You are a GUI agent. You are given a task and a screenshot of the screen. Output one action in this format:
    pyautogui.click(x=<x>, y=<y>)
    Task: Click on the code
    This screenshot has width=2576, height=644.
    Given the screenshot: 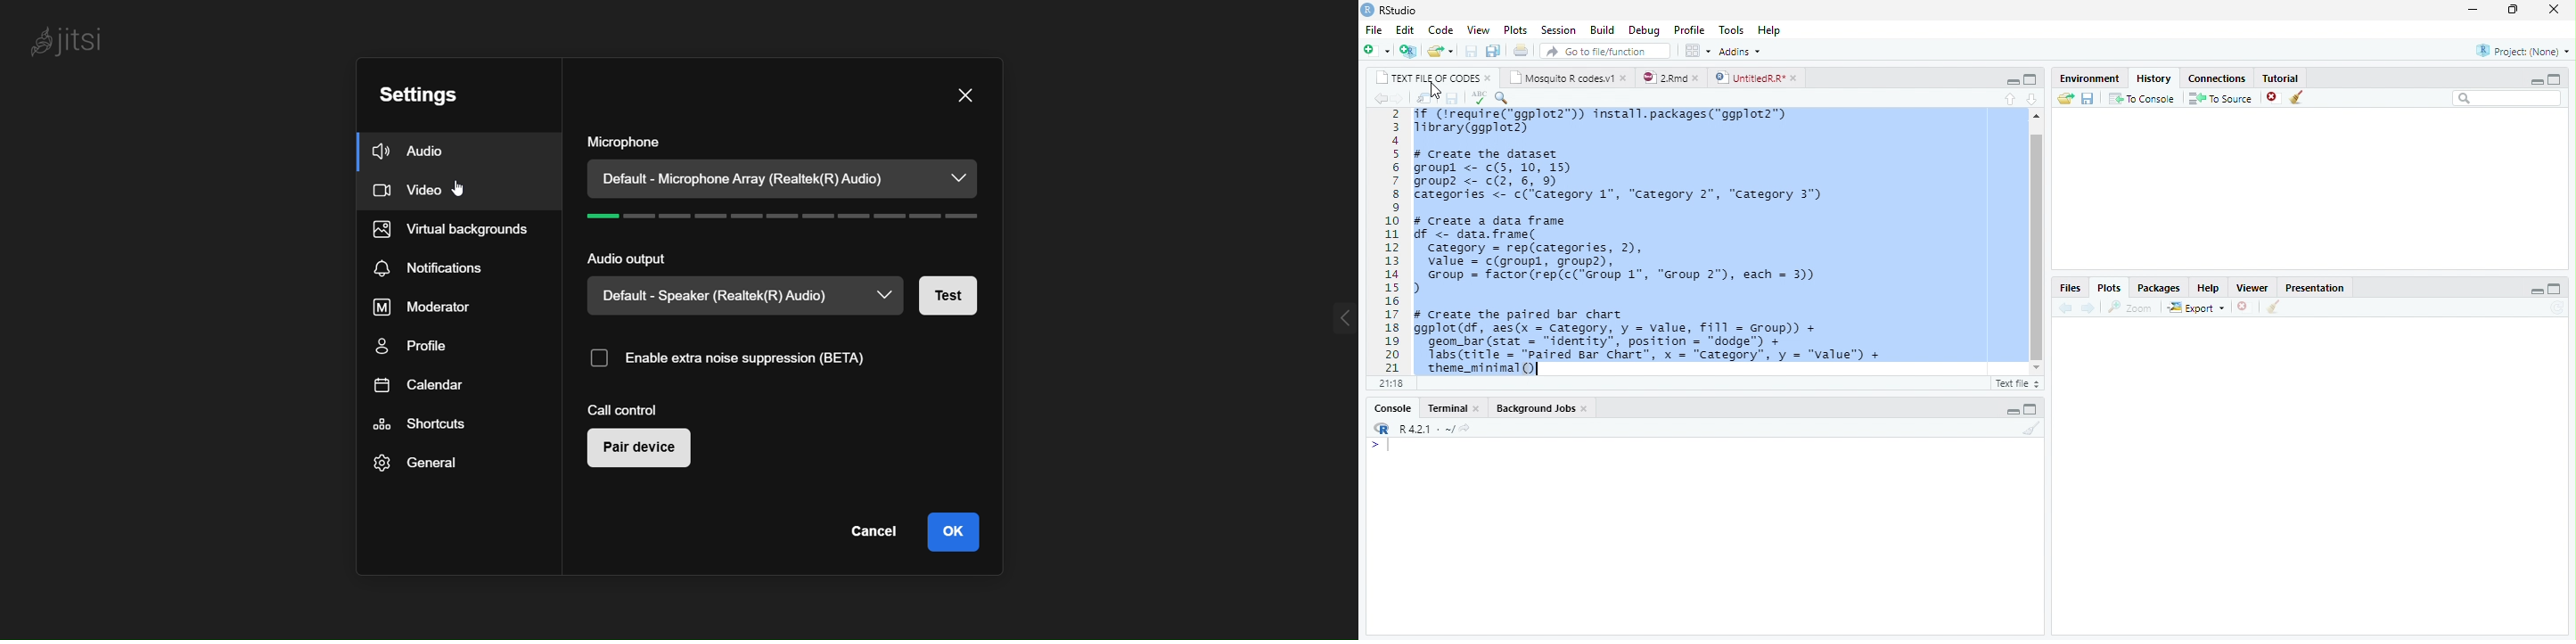 What is the action you would take?
    pyautogui.click(x=1438, y=29)
    